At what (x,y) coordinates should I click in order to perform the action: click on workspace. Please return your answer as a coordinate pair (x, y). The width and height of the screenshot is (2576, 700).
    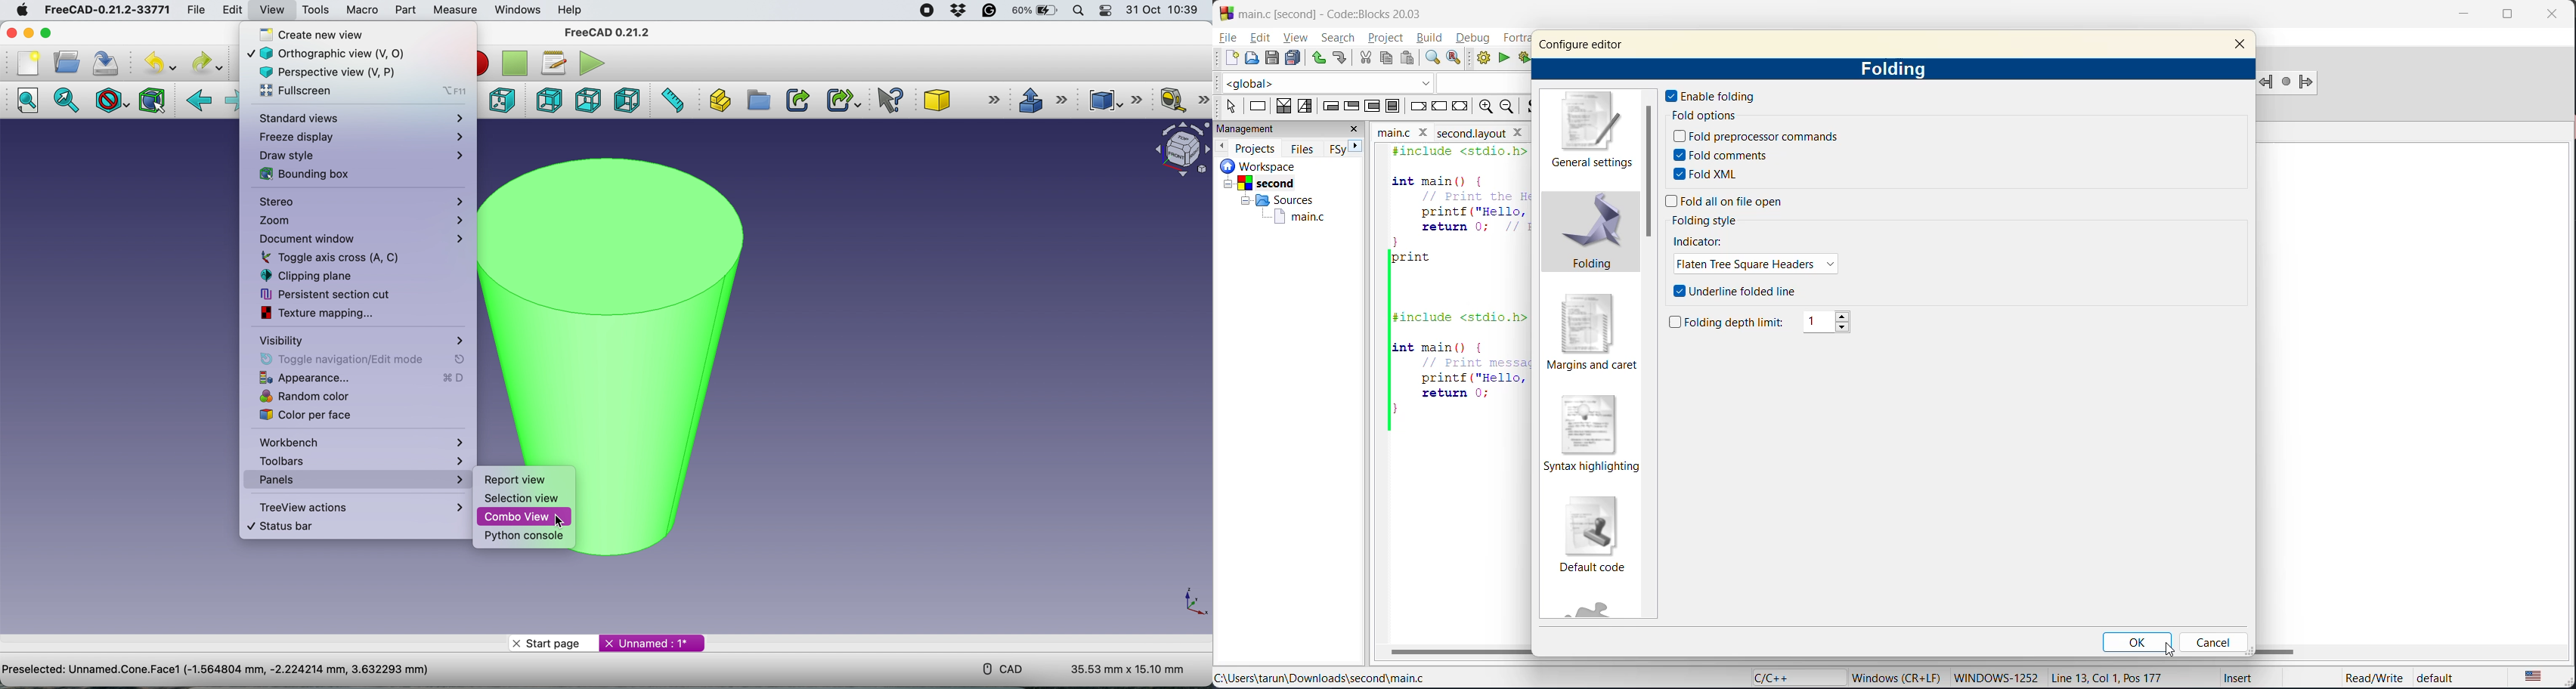
    Looking at the image, I should click on (1279, 165).